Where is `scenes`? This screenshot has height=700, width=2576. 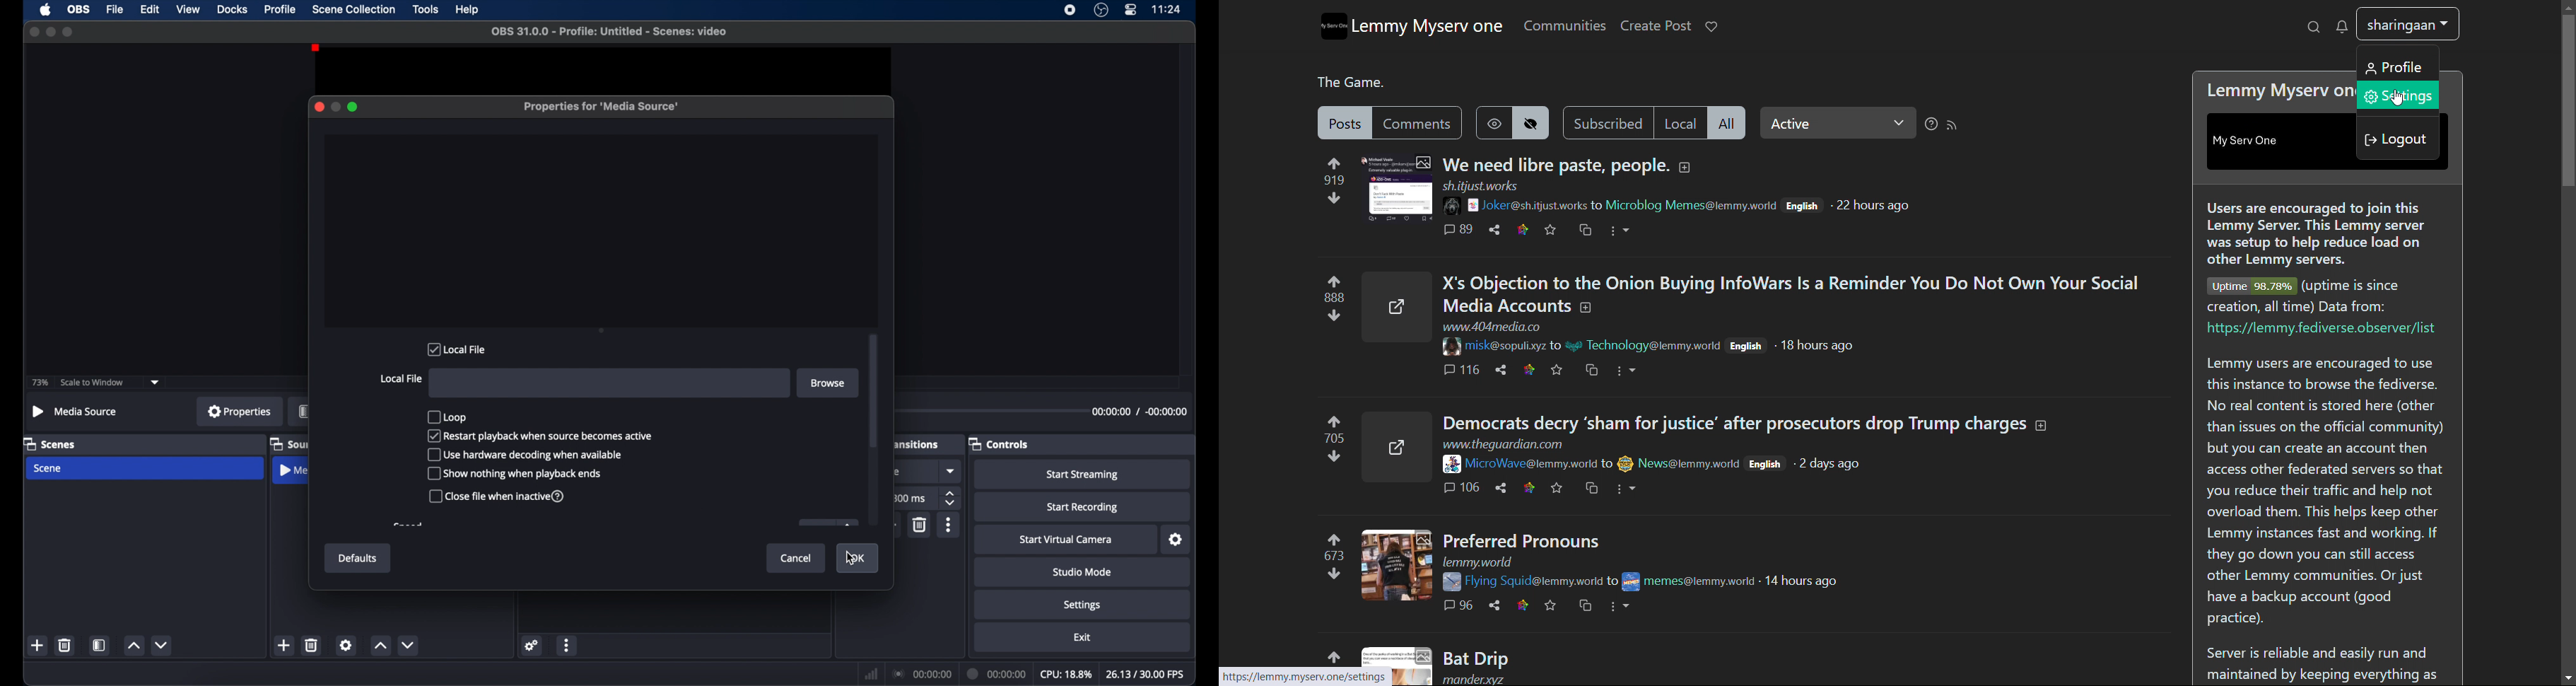
scenes is located at coordinates (51, 443).